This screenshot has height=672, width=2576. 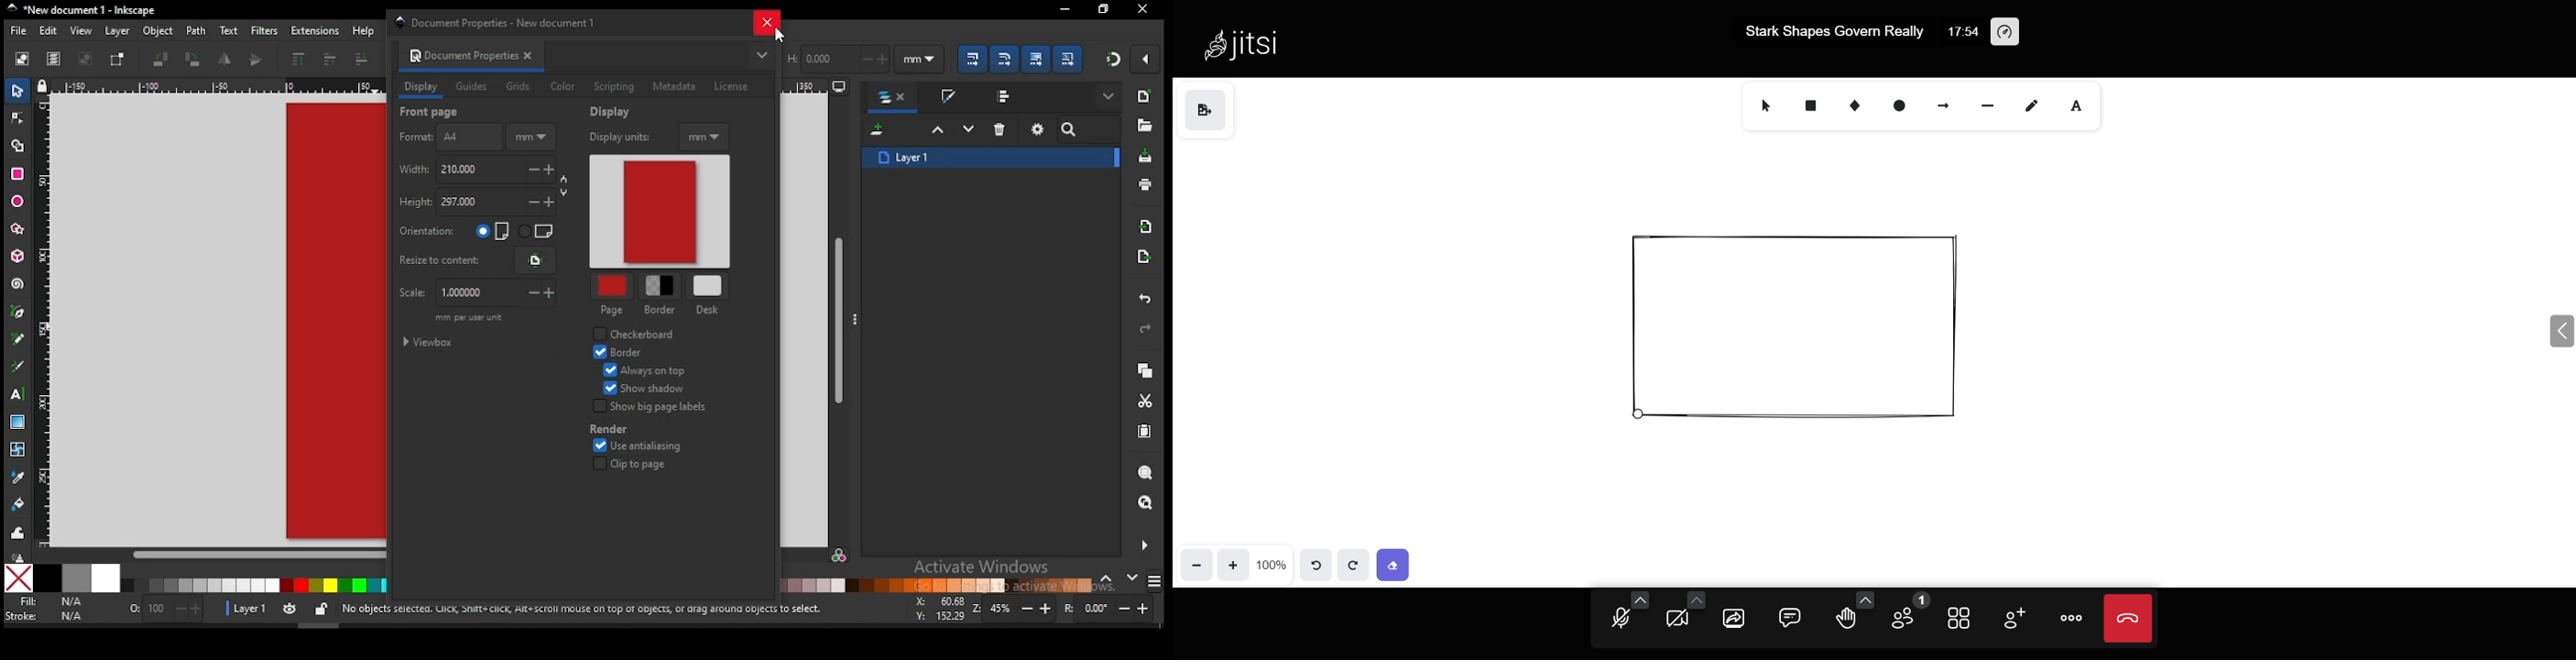 I want to click on stroke color, so click(x=45, y=615).